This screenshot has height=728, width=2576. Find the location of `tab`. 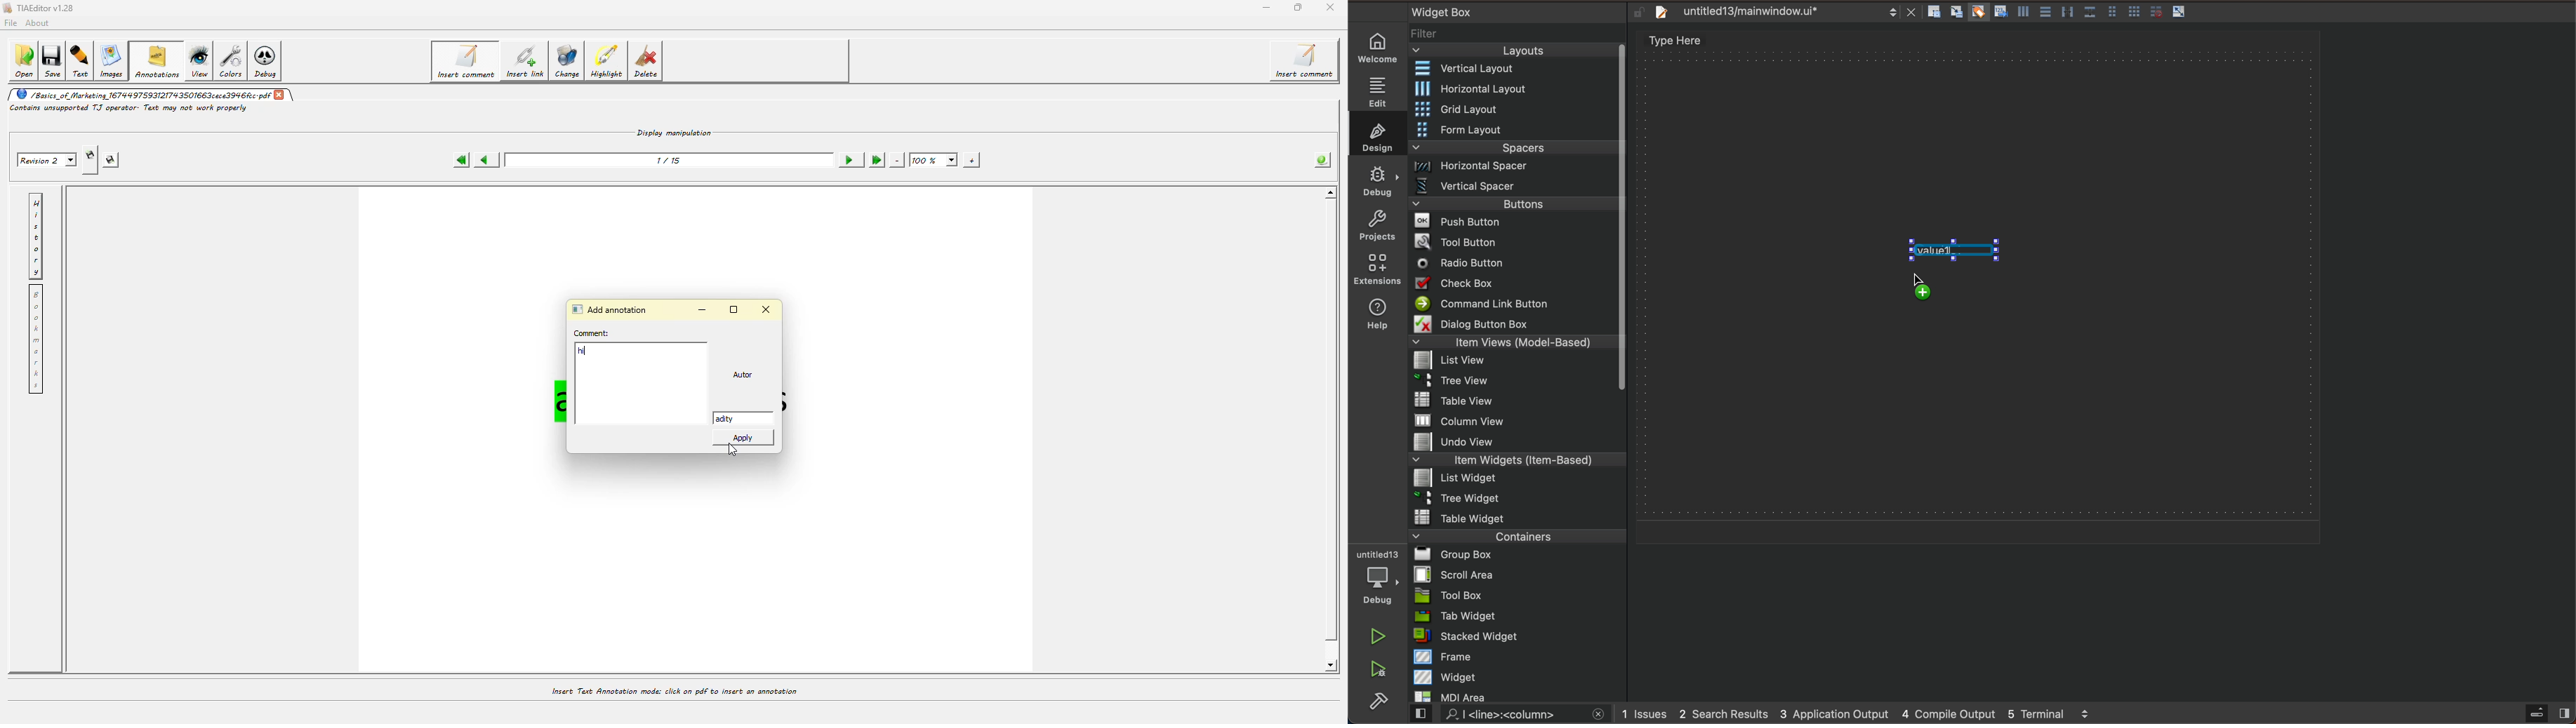

tab is located at coordinates (1519, 616).